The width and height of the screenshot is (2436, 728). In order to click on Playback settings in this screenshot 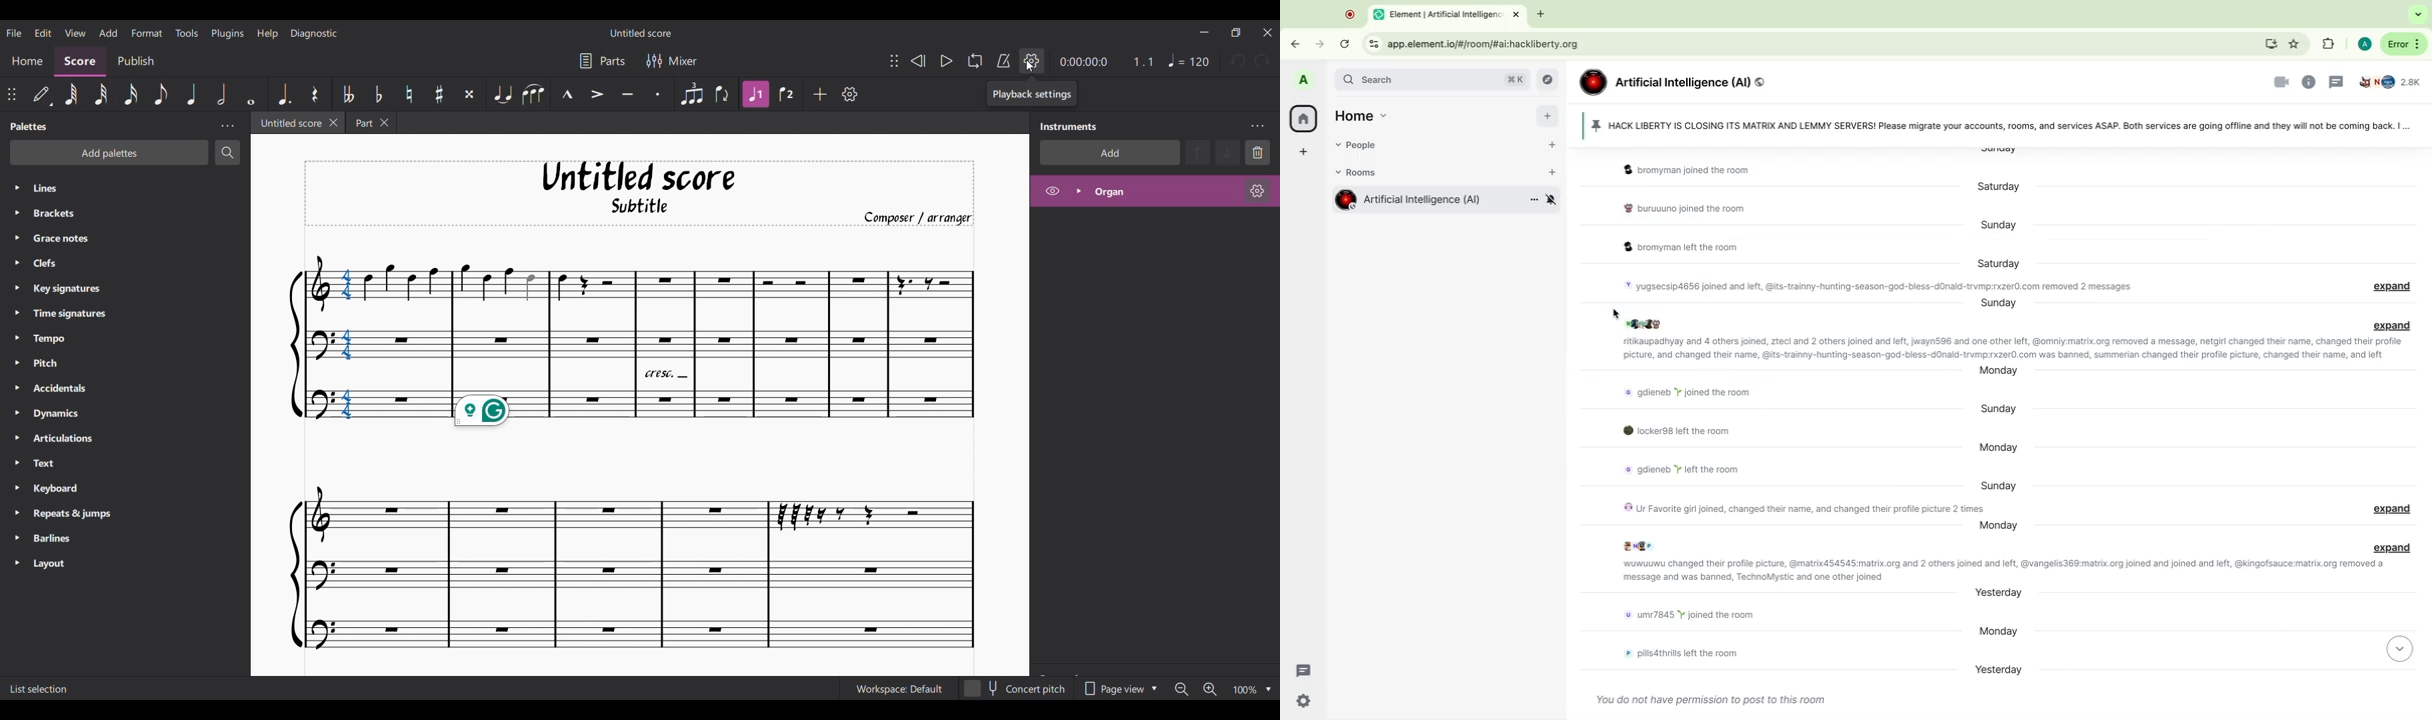, I will do `click(1032, 61)`.